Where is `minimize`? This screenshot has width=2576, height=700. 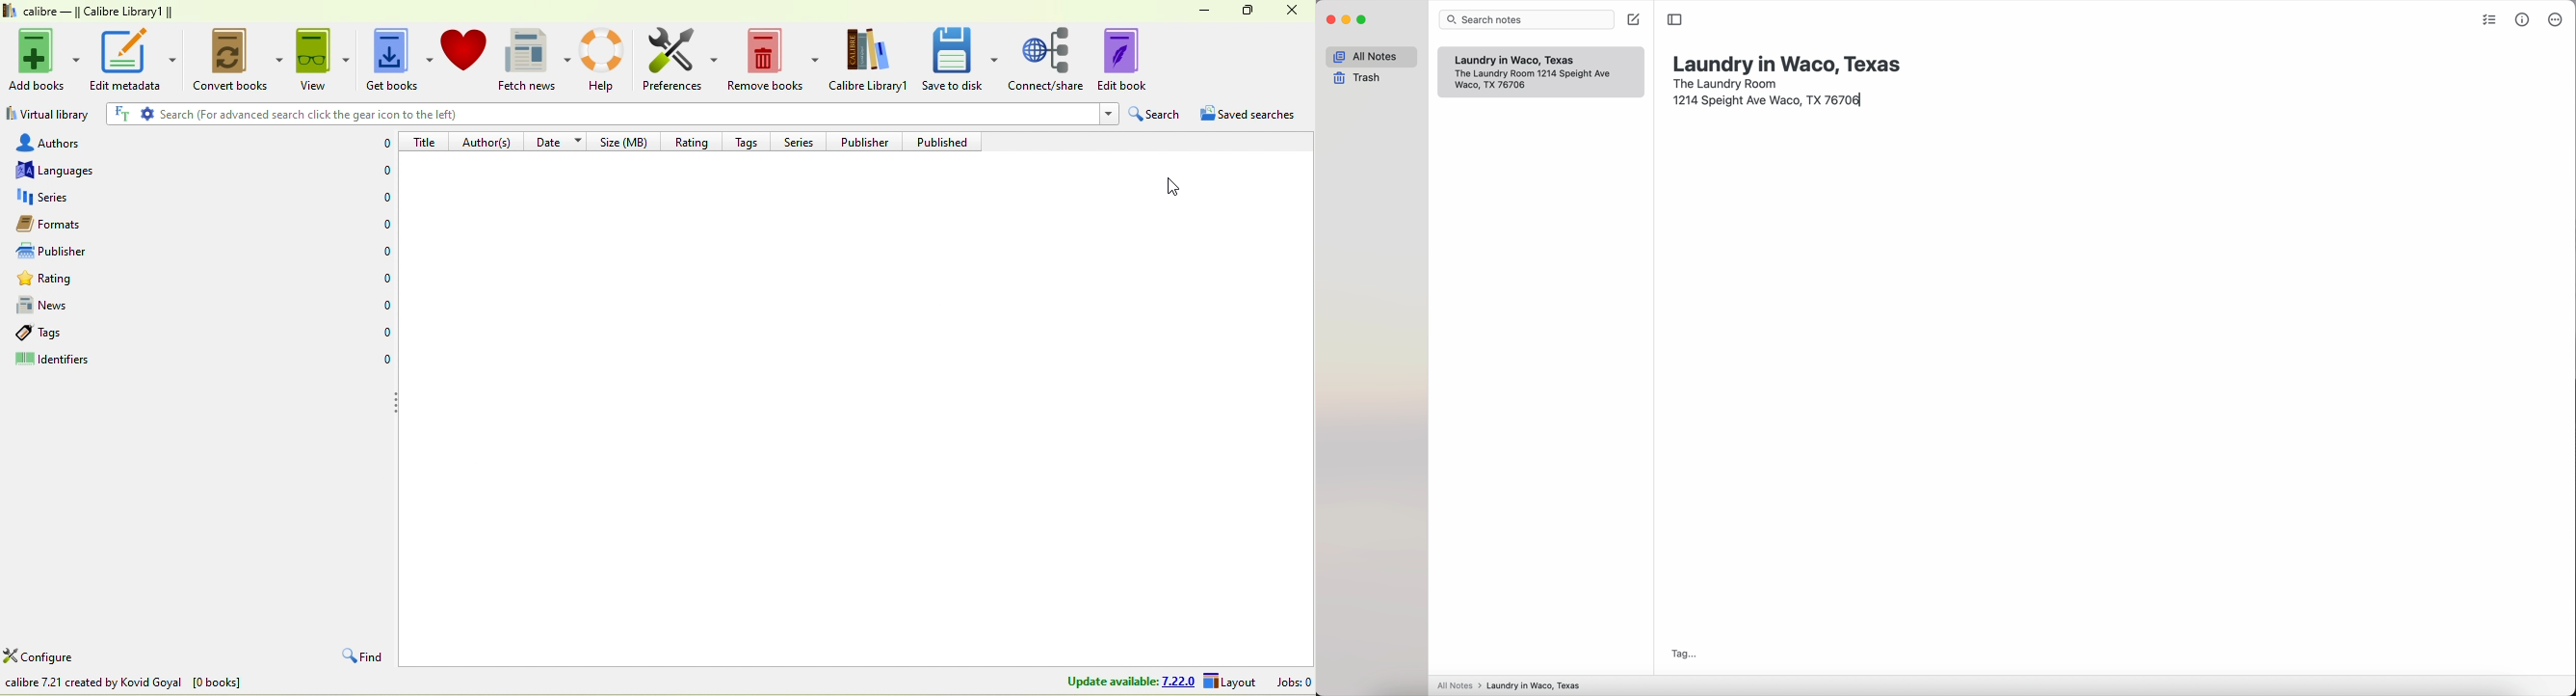 minimize is located at coordinates (1197, 9).